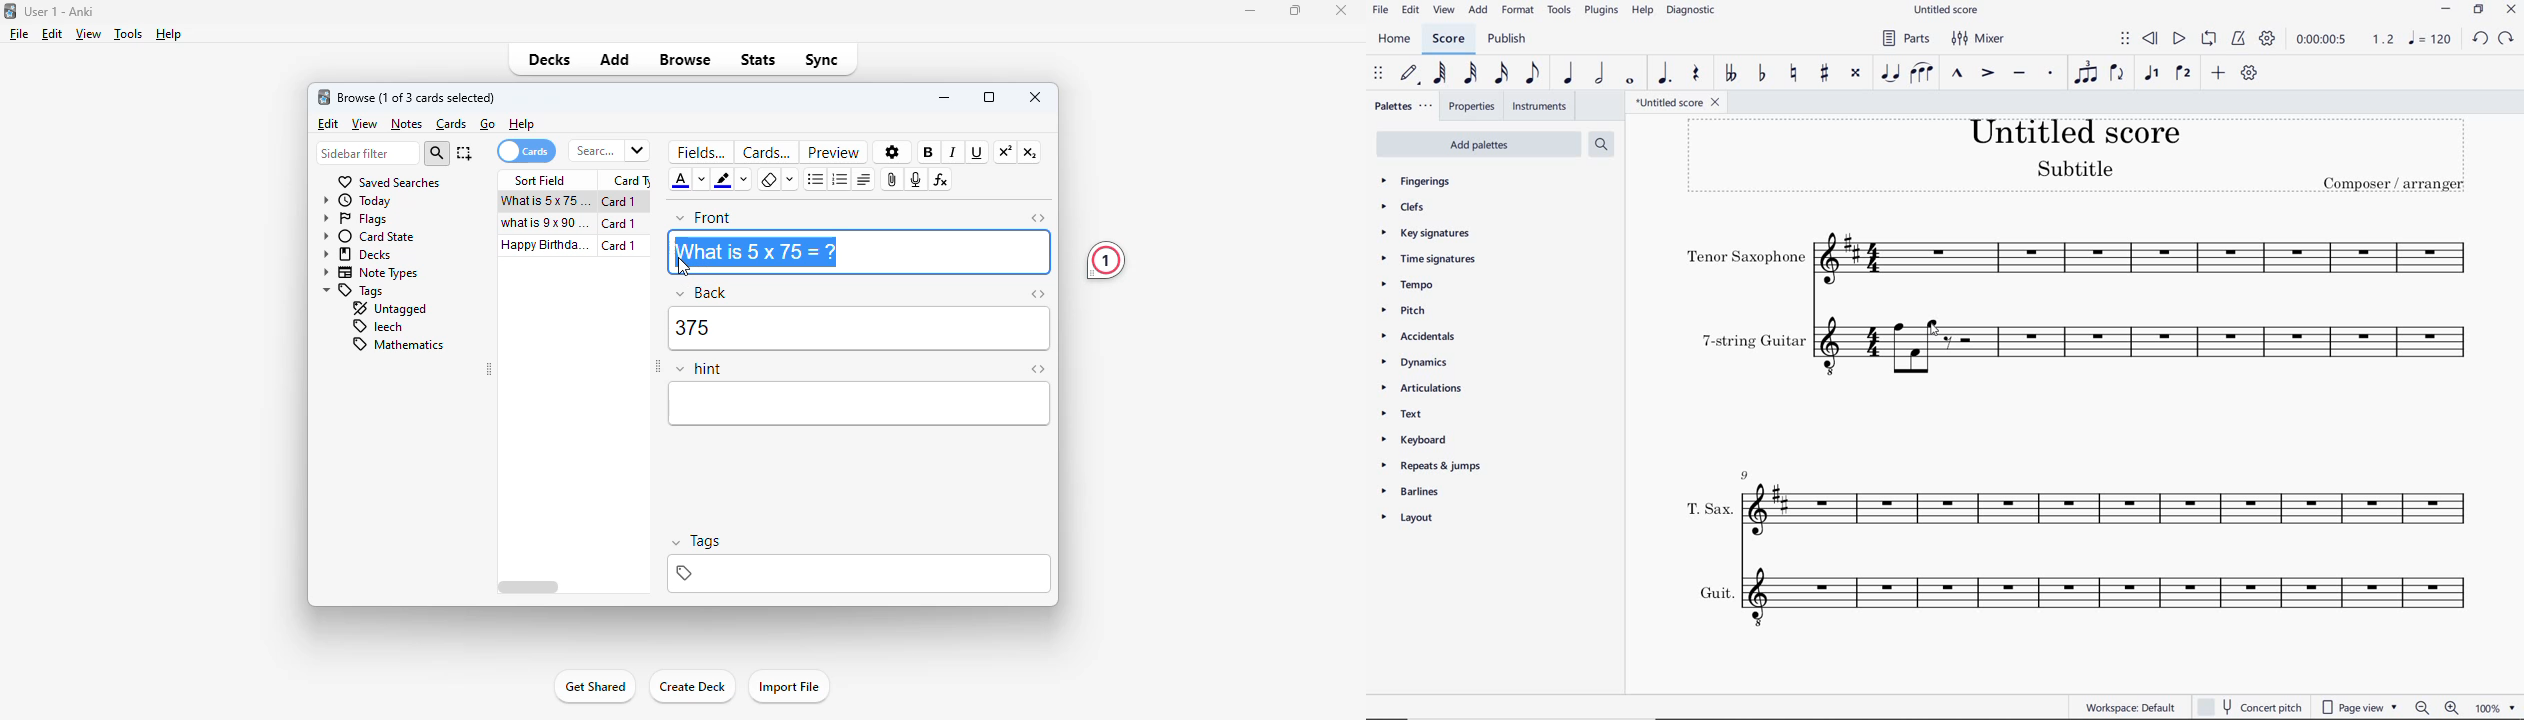 Image resolution: width=2548 pixels, height=728 pixels. Describe the element at coordinates (766, 153) in the screenshot. I see `cards ` at that location.